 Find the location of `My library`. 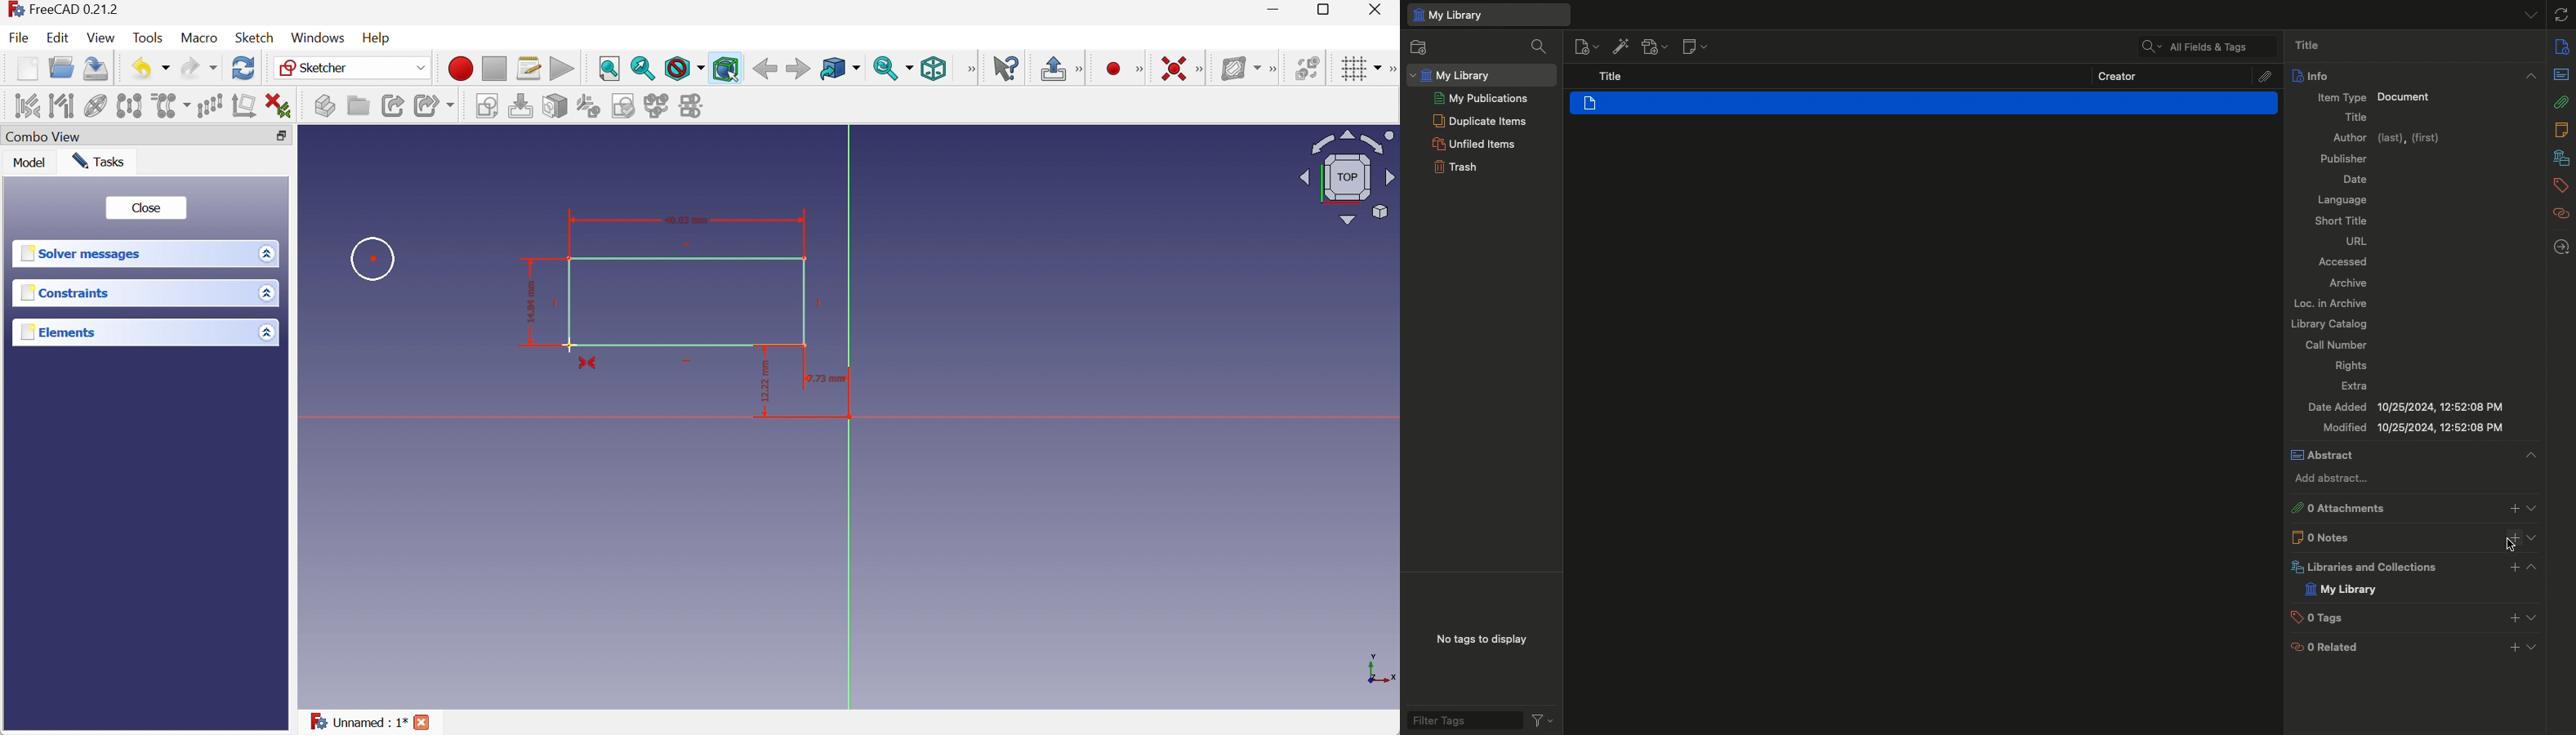

My library is located at coordinates (1487, 16).